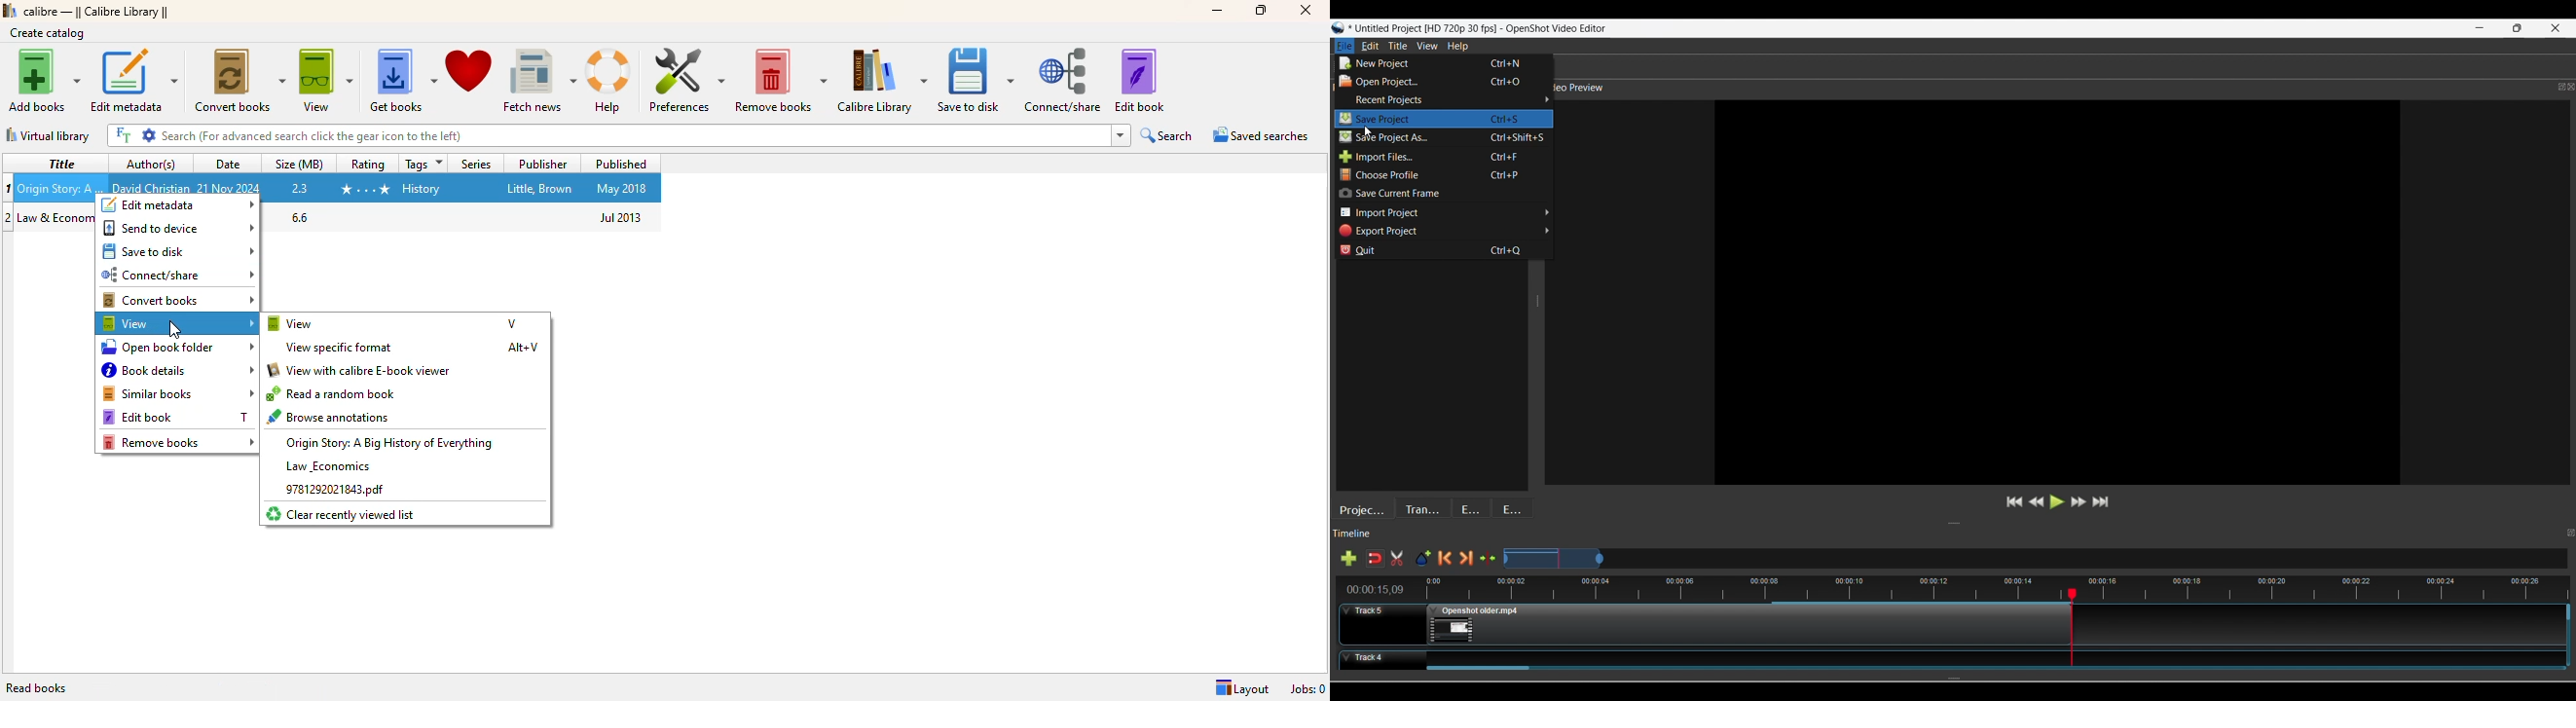  Describe the element at coordinates (1441, 82) in the screenshot. I see `Open project` at that location.